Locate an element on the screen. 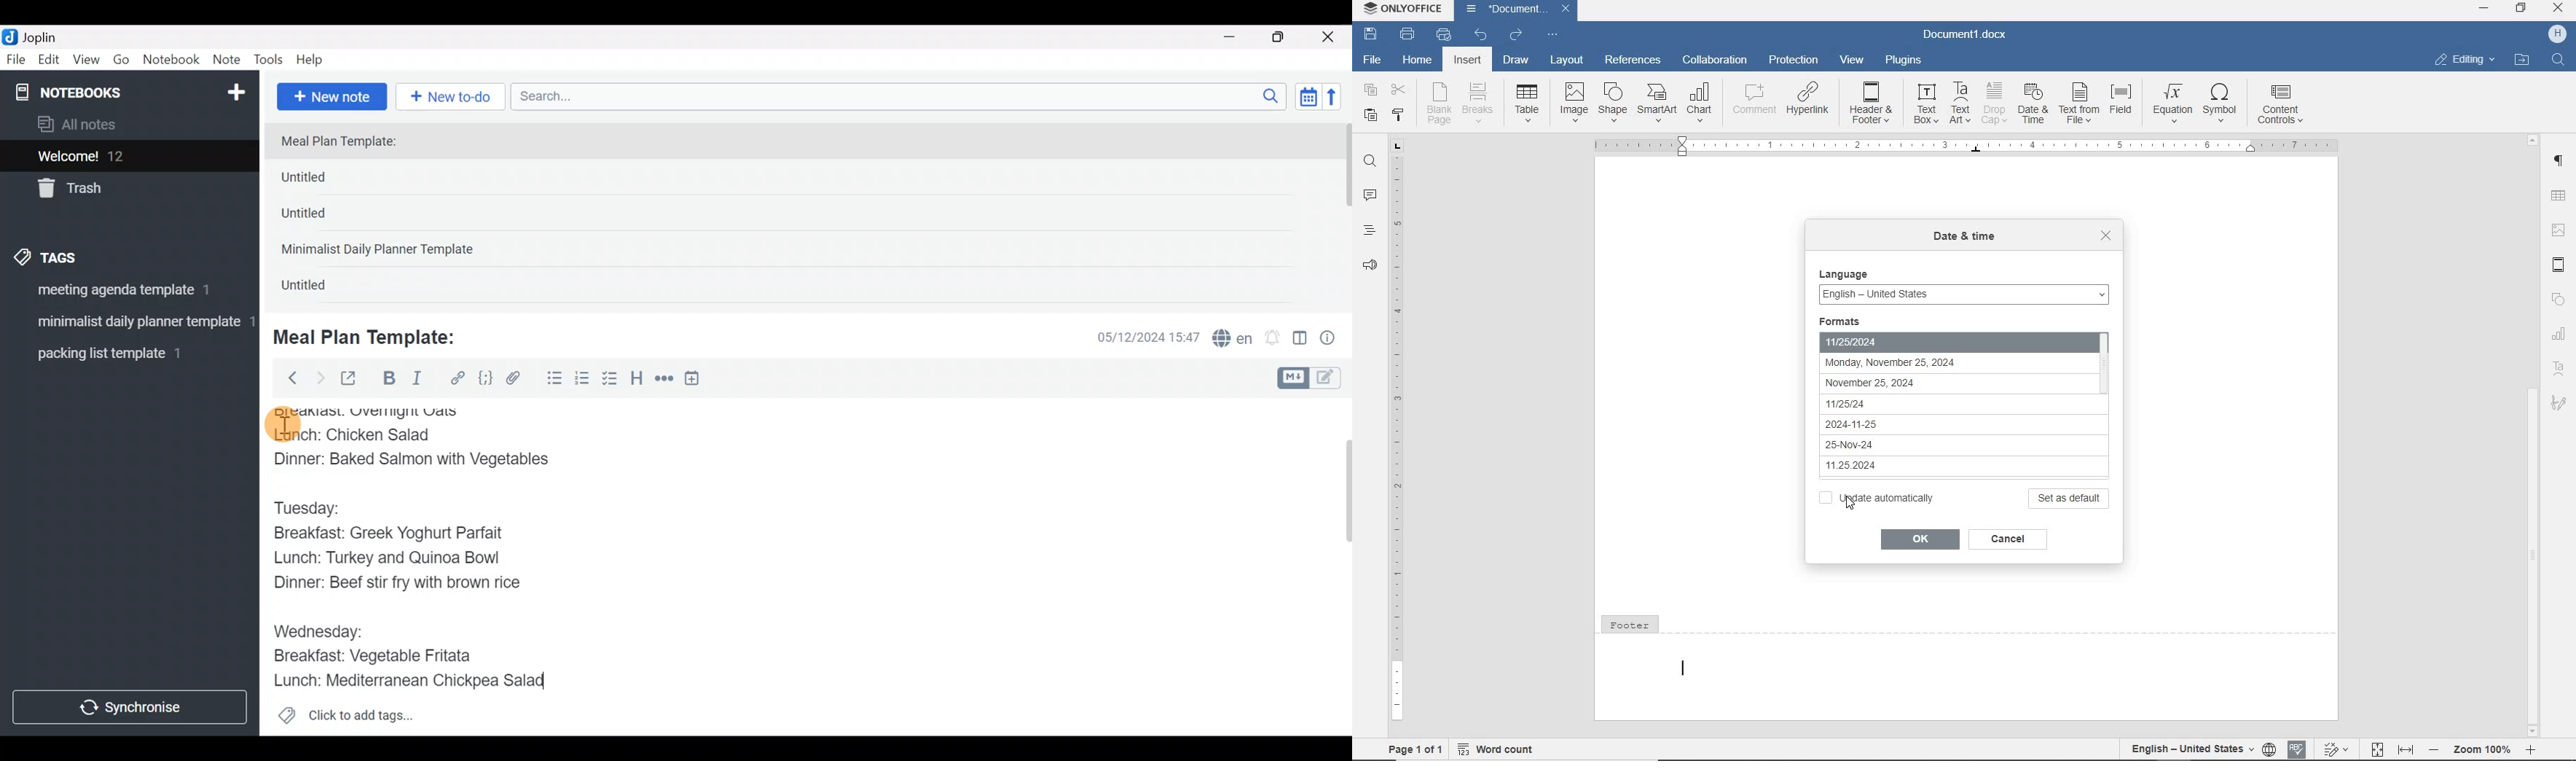 This screenshot has width=2576, height=784. track changes is located at coordinates (2334, 750).